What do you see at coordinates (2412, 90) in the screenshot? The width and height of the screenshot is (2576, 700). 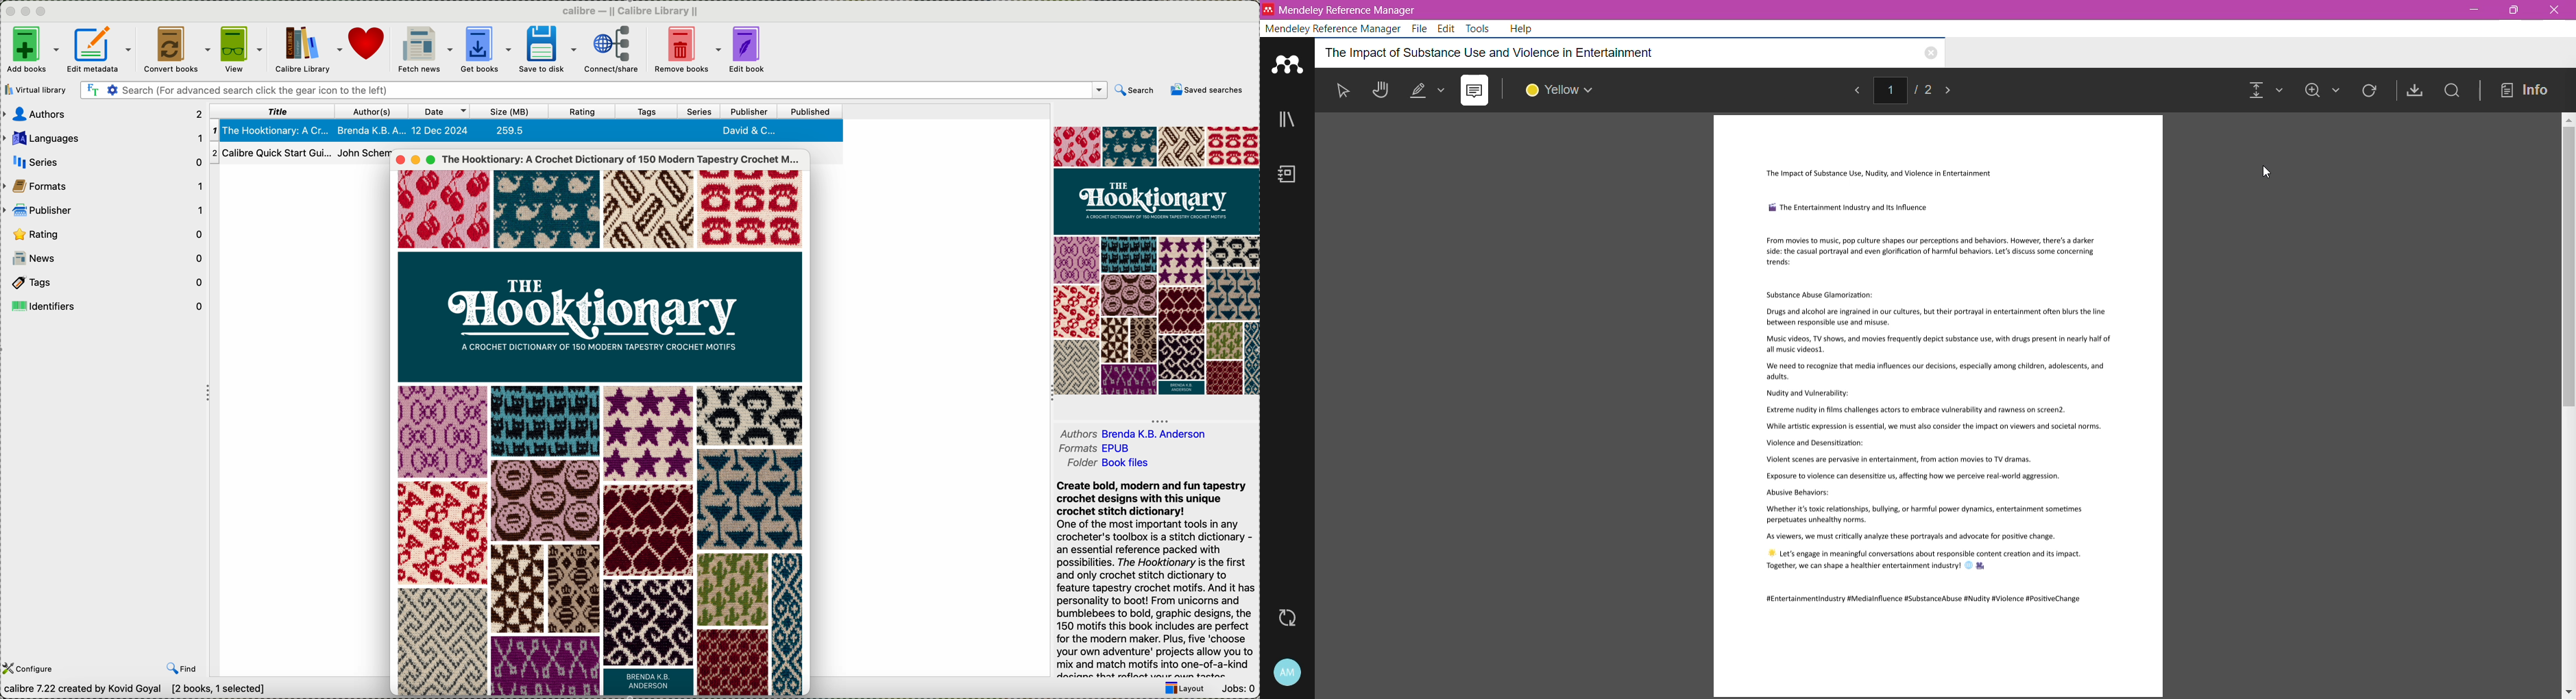 I see `Save As` at bounding box center [2412, 90].